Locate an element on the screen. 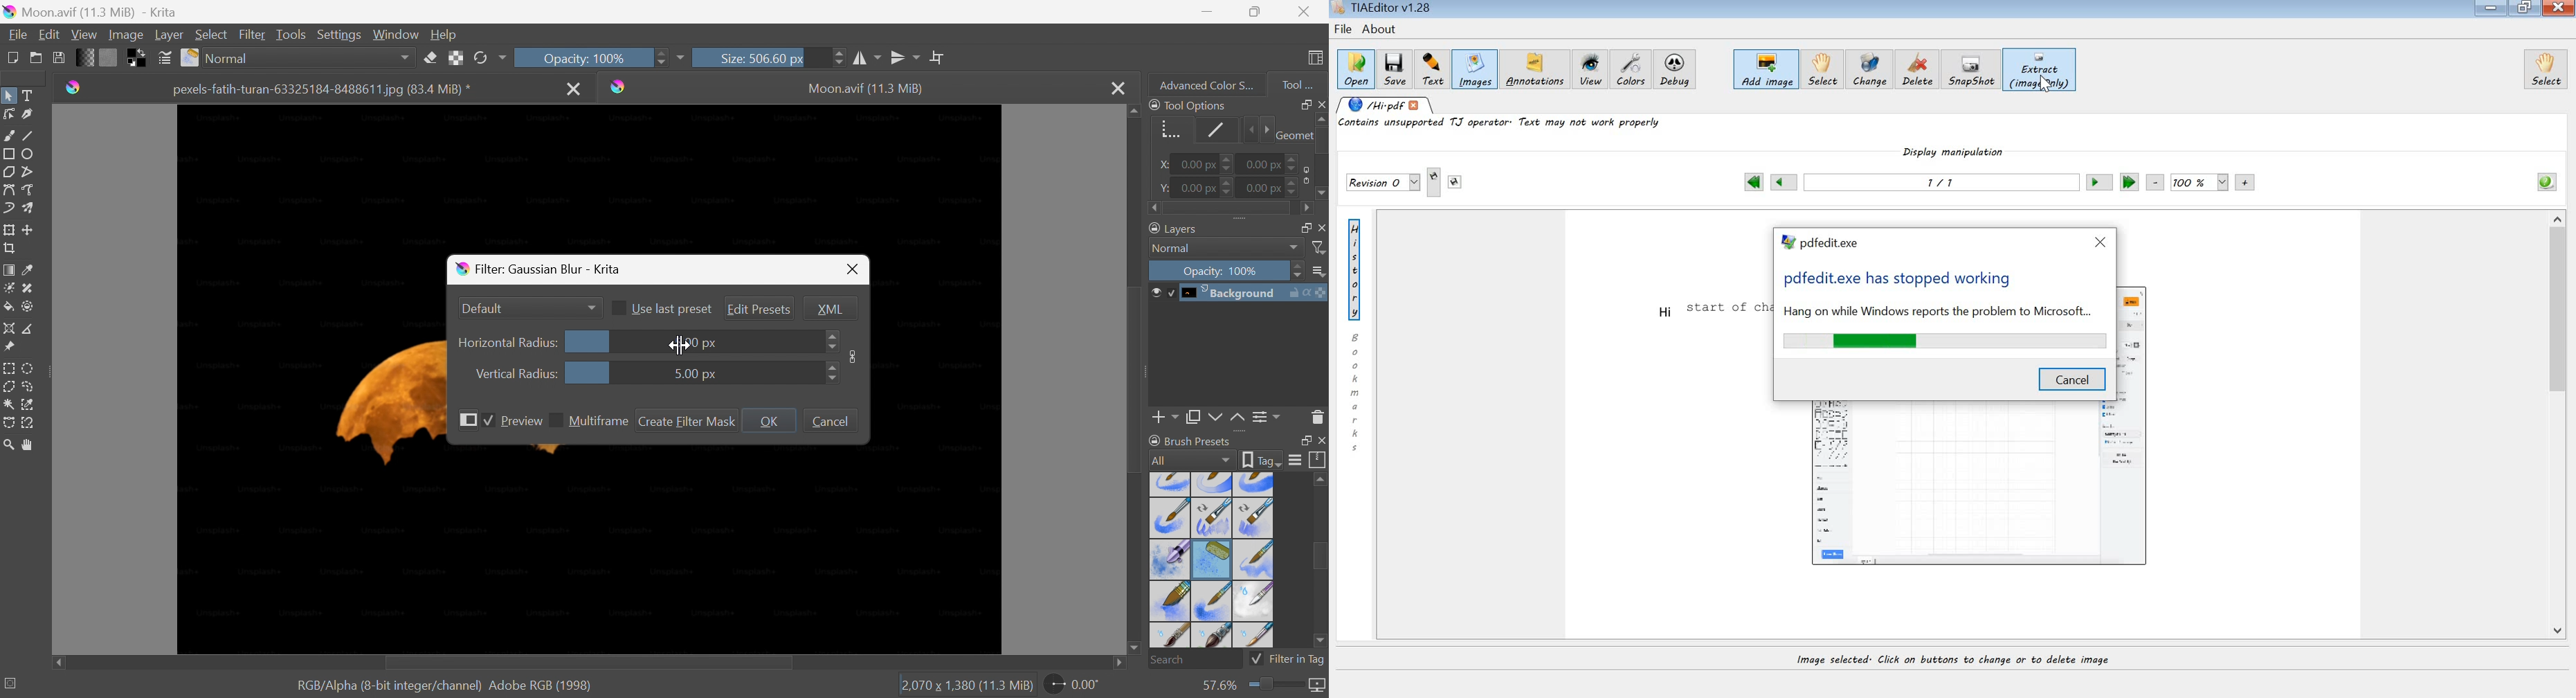  Scroll left is located at coordinates (1155, 208).